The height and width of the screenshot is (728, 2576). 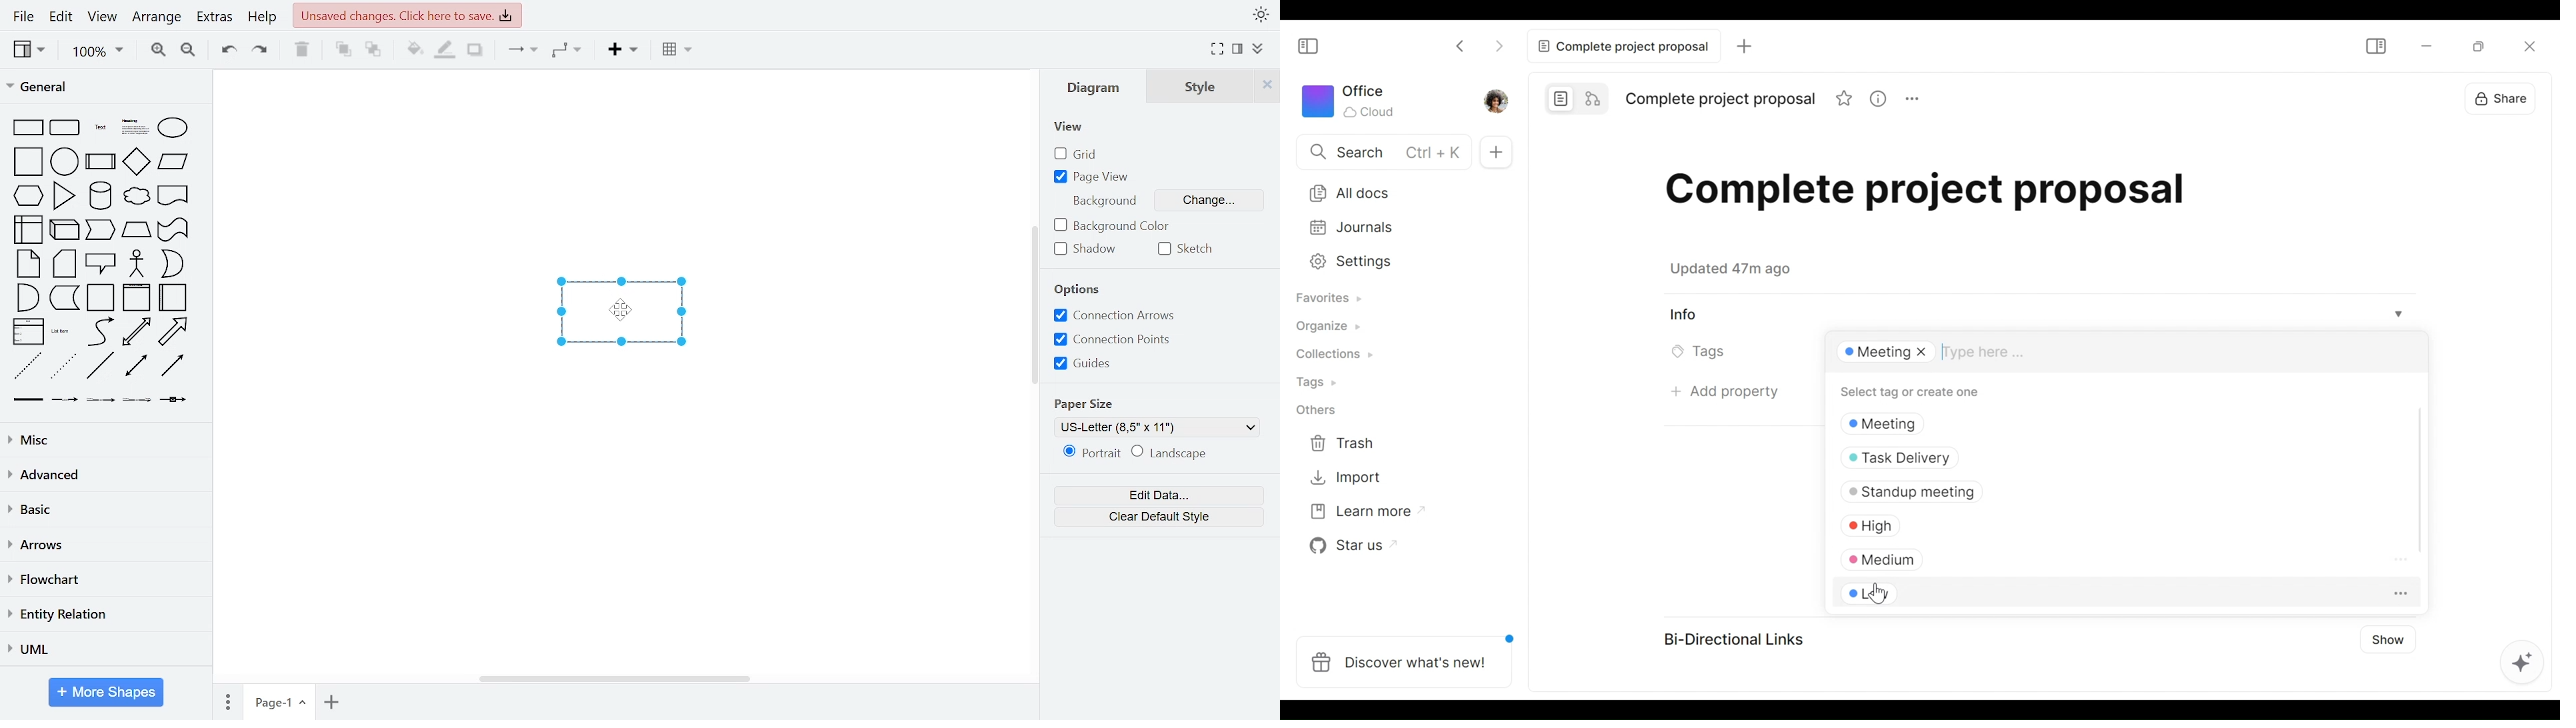 I want to click on fill line, so click(x=446, y=51).